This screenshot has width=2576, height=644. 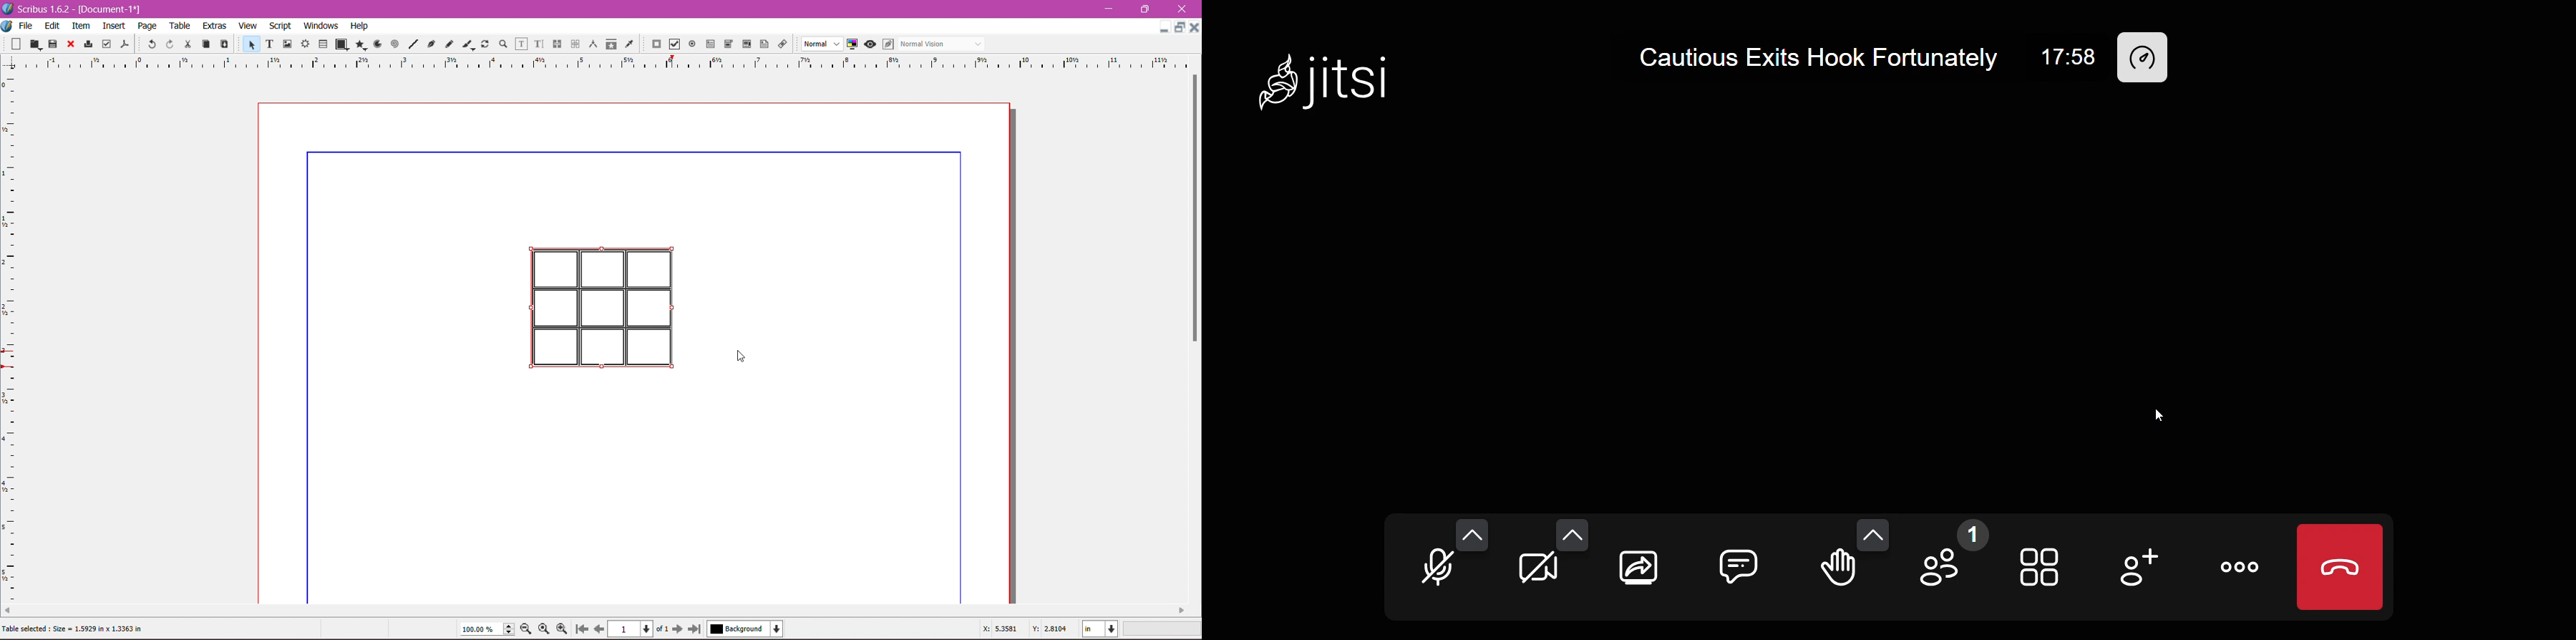 I want to click on Current Page, so click(x=632, y=627).